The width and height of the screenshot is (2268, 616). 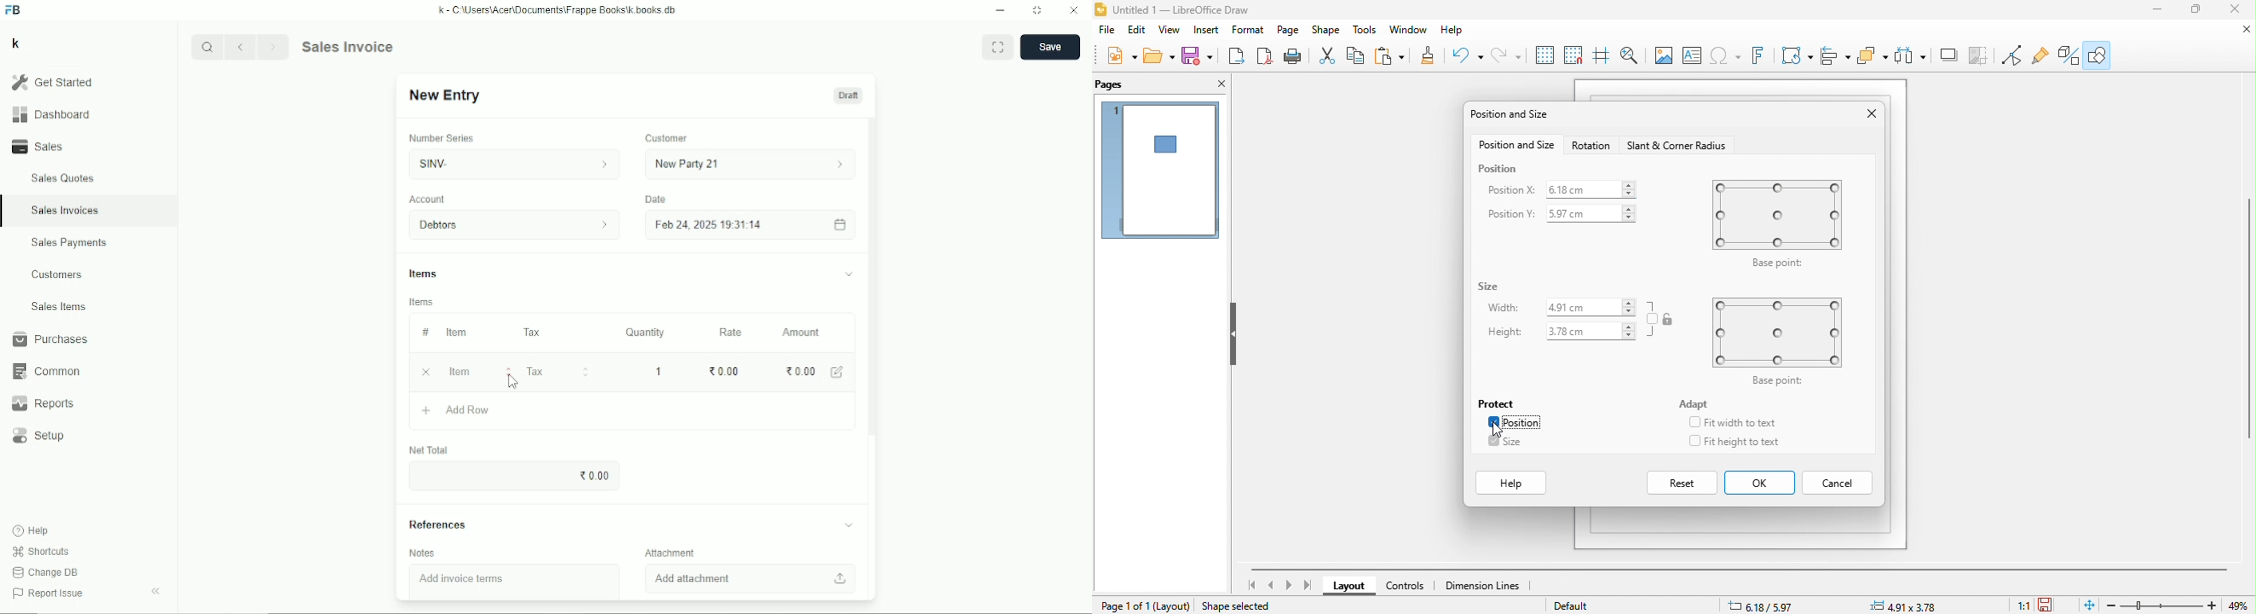 What do you see at coordinates (1511, 188) in the screenshot?
I see `position x` at bounding box center [1511, 188].